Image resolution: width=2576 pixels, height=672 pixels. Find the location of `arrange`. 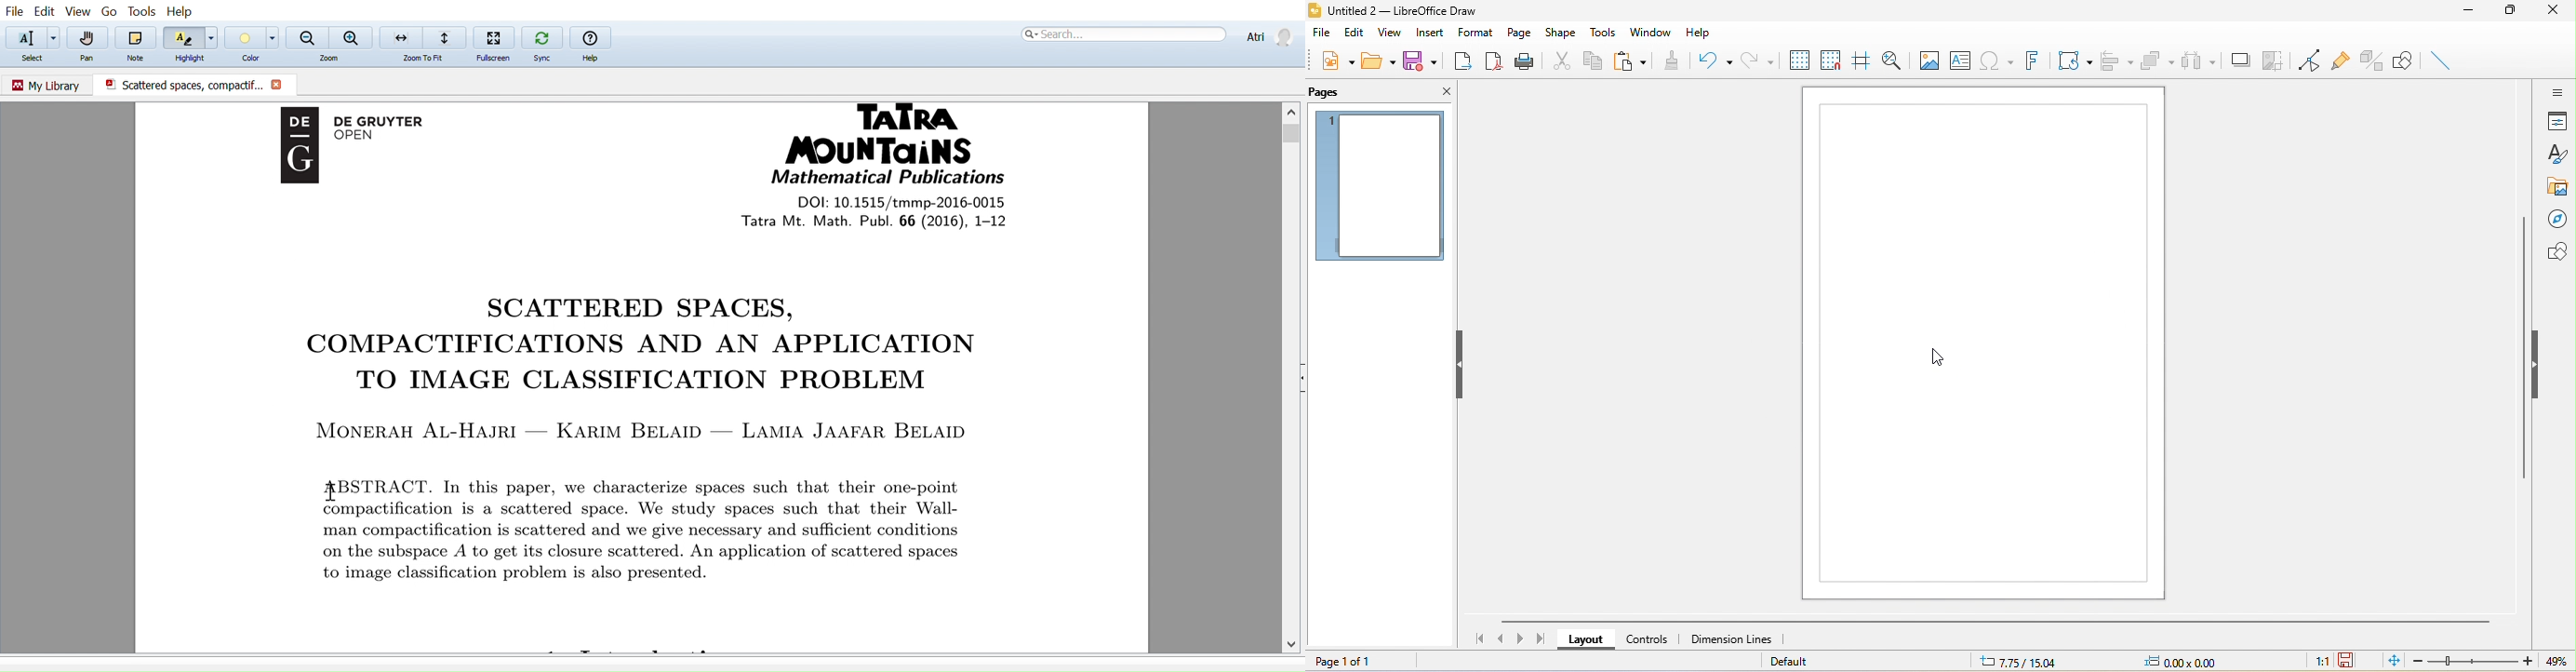

arrange is located at coordinates (2156, 60).